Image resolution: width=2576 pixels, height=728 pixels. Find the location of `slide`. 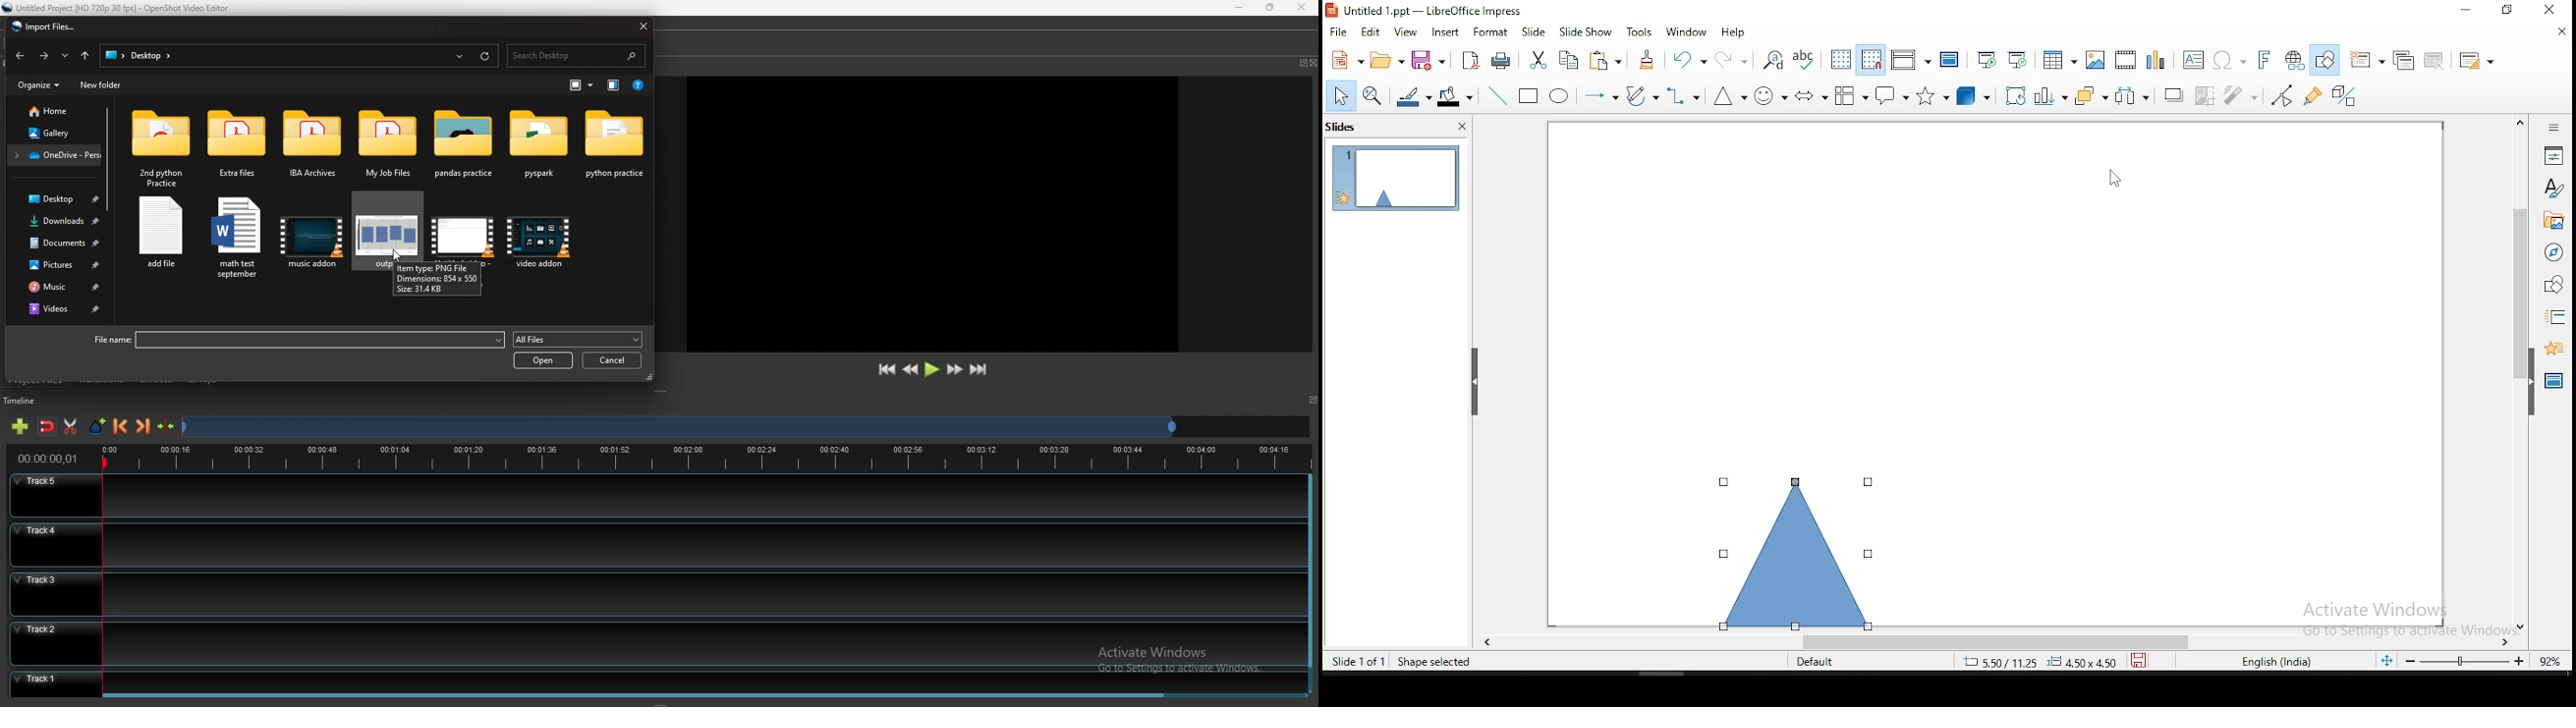

slide is located at coordinates (1395, 177).